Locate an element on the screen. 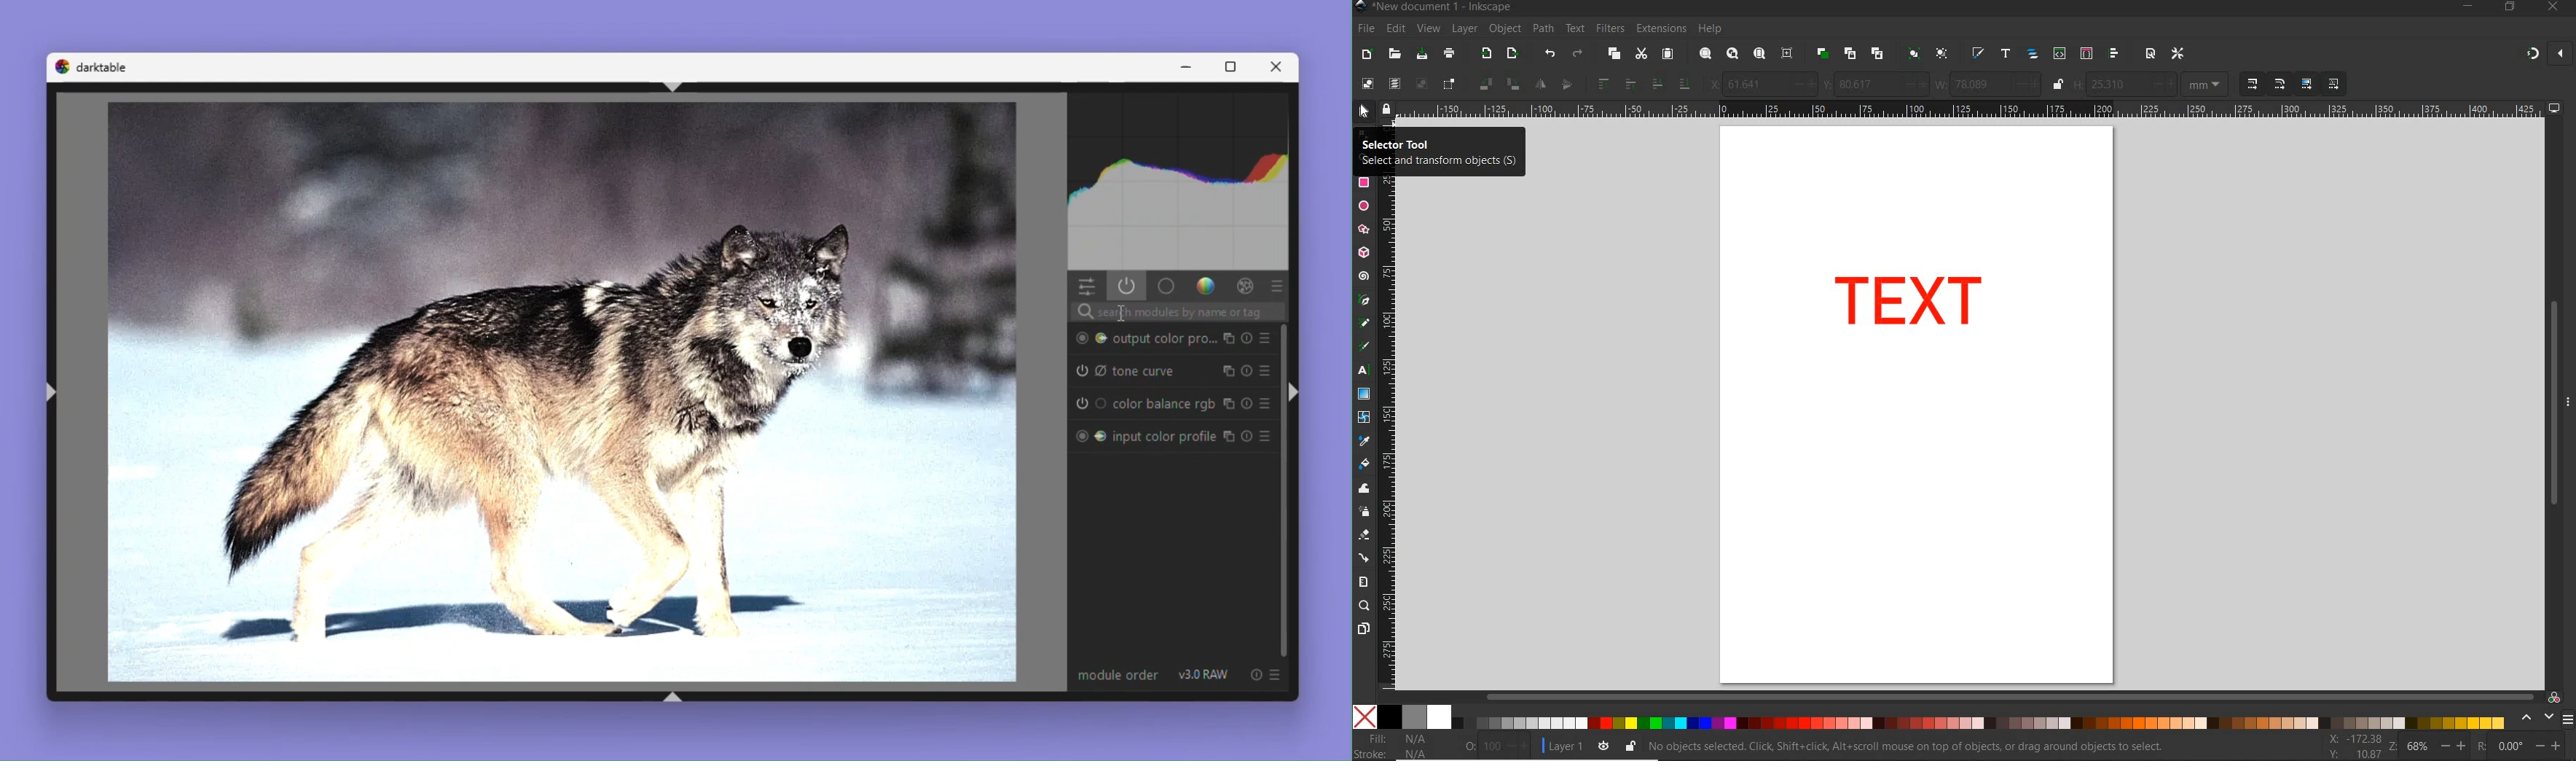 The height and width of the screenshot is (784, 2576). Image is located at coordinates (552, 394).